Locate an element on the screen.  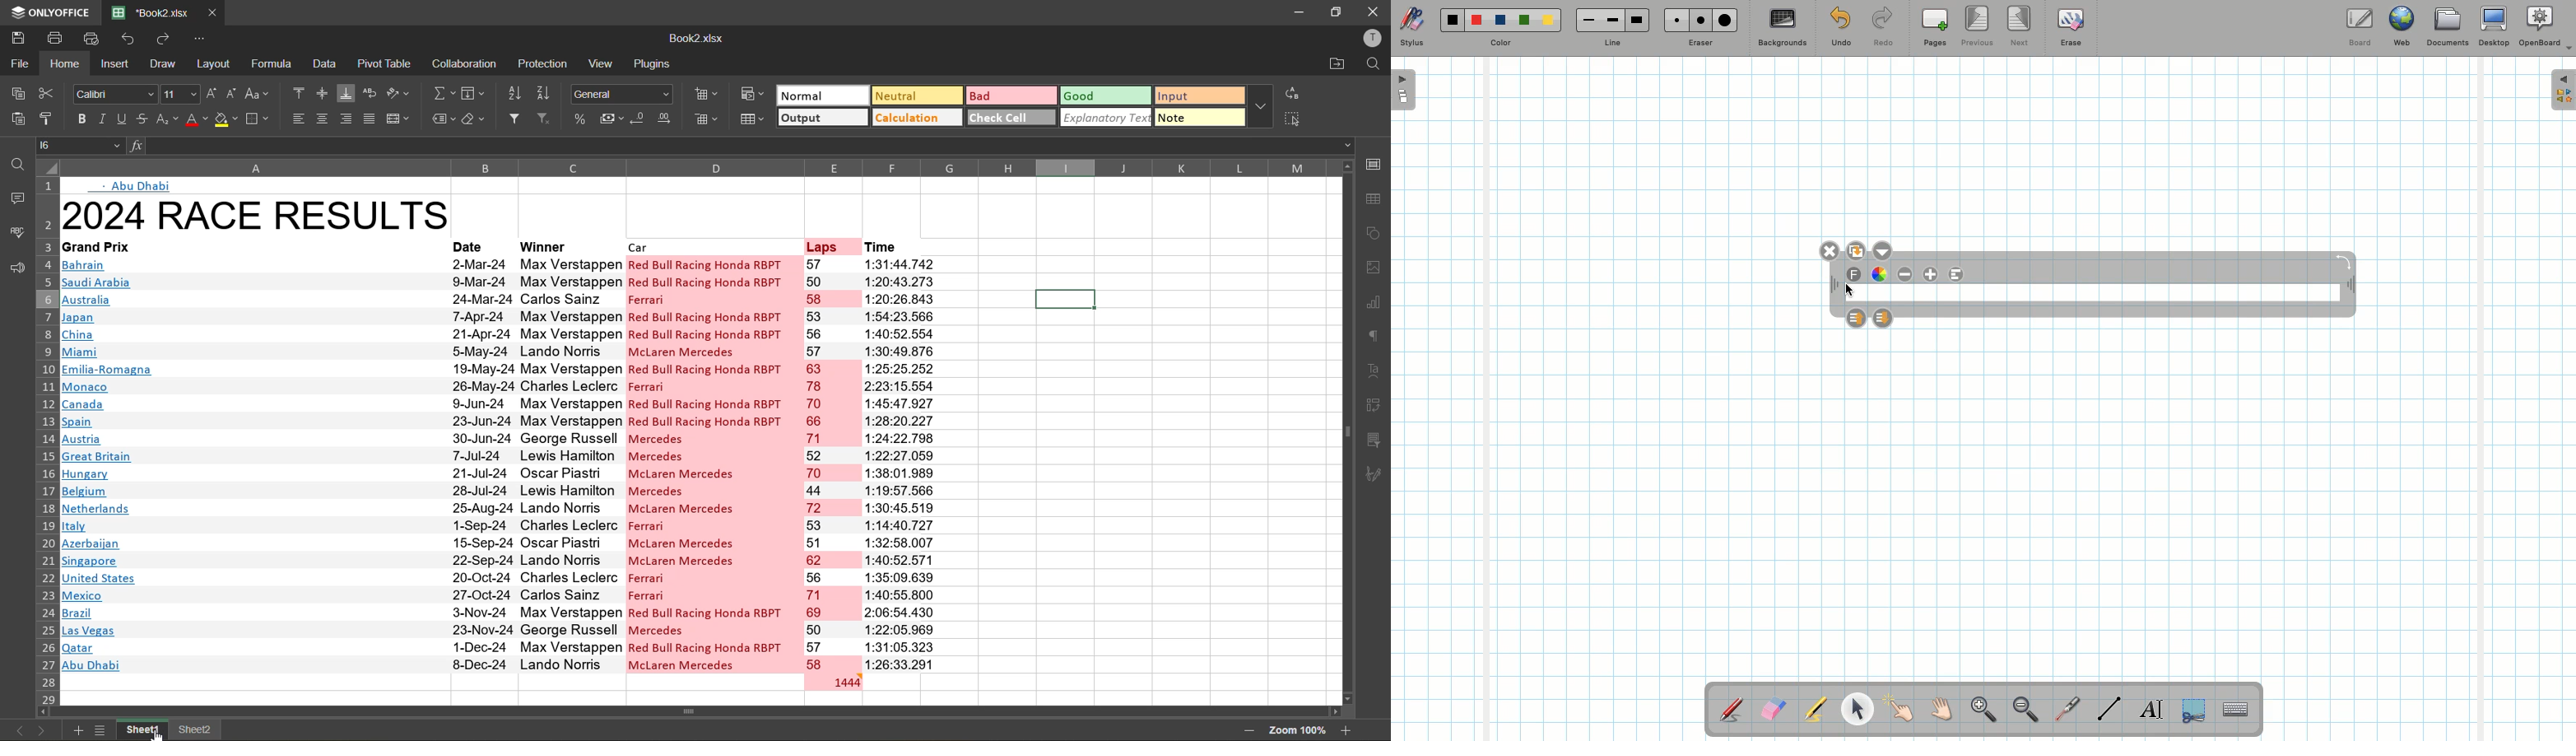
row numbers is located at coordinates (45, 439).